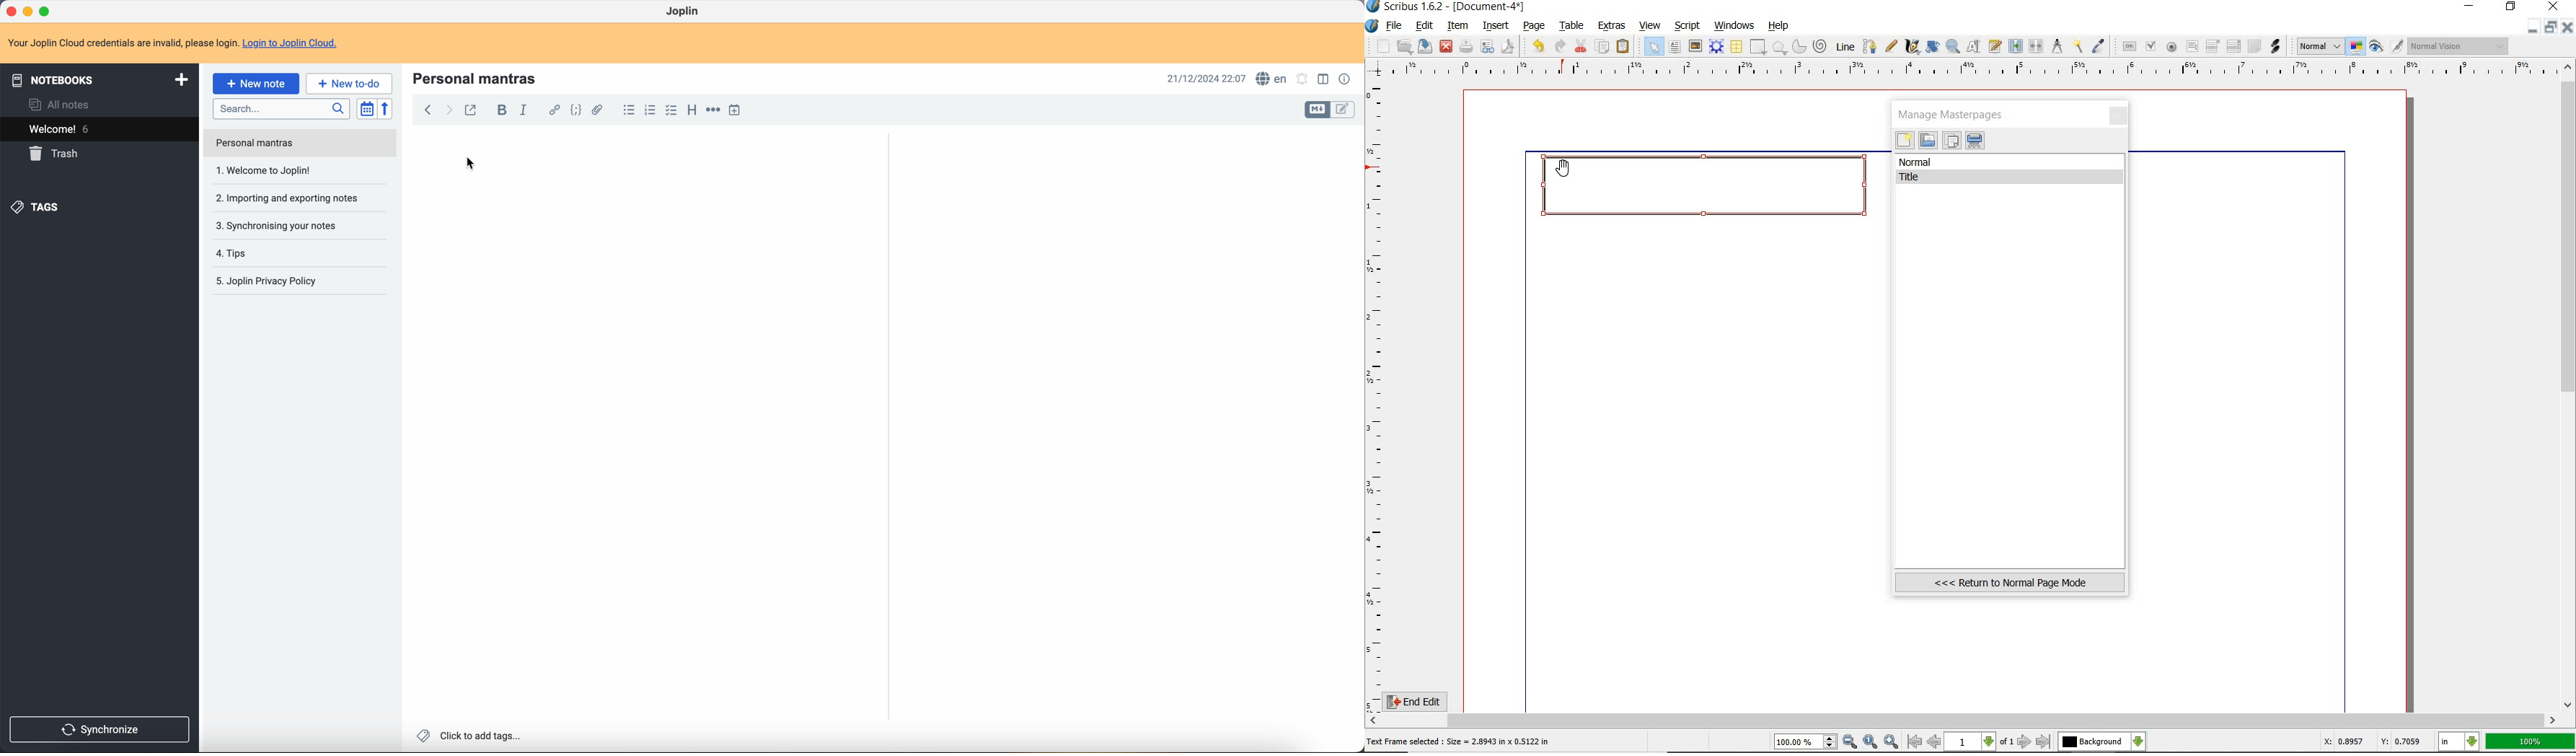 This screenshot has height=756, width=2576. Describe the element at coordinates (734, 110) in the screenshot. I see `insert time` at that location.